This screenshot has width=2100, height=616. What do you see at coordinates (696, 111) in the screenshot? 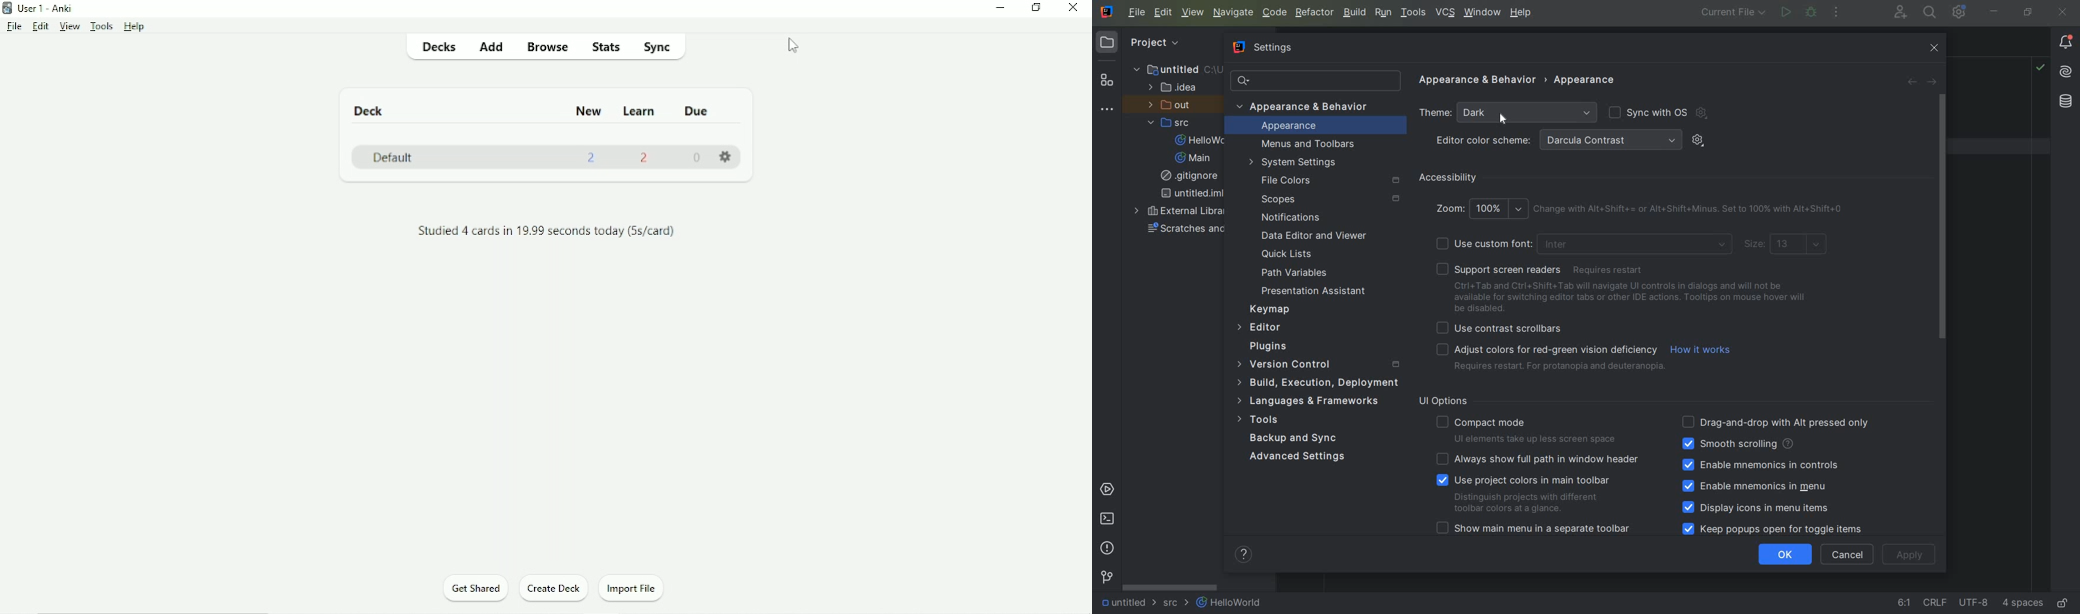
I see `Due` at bounding box center [696, 111].